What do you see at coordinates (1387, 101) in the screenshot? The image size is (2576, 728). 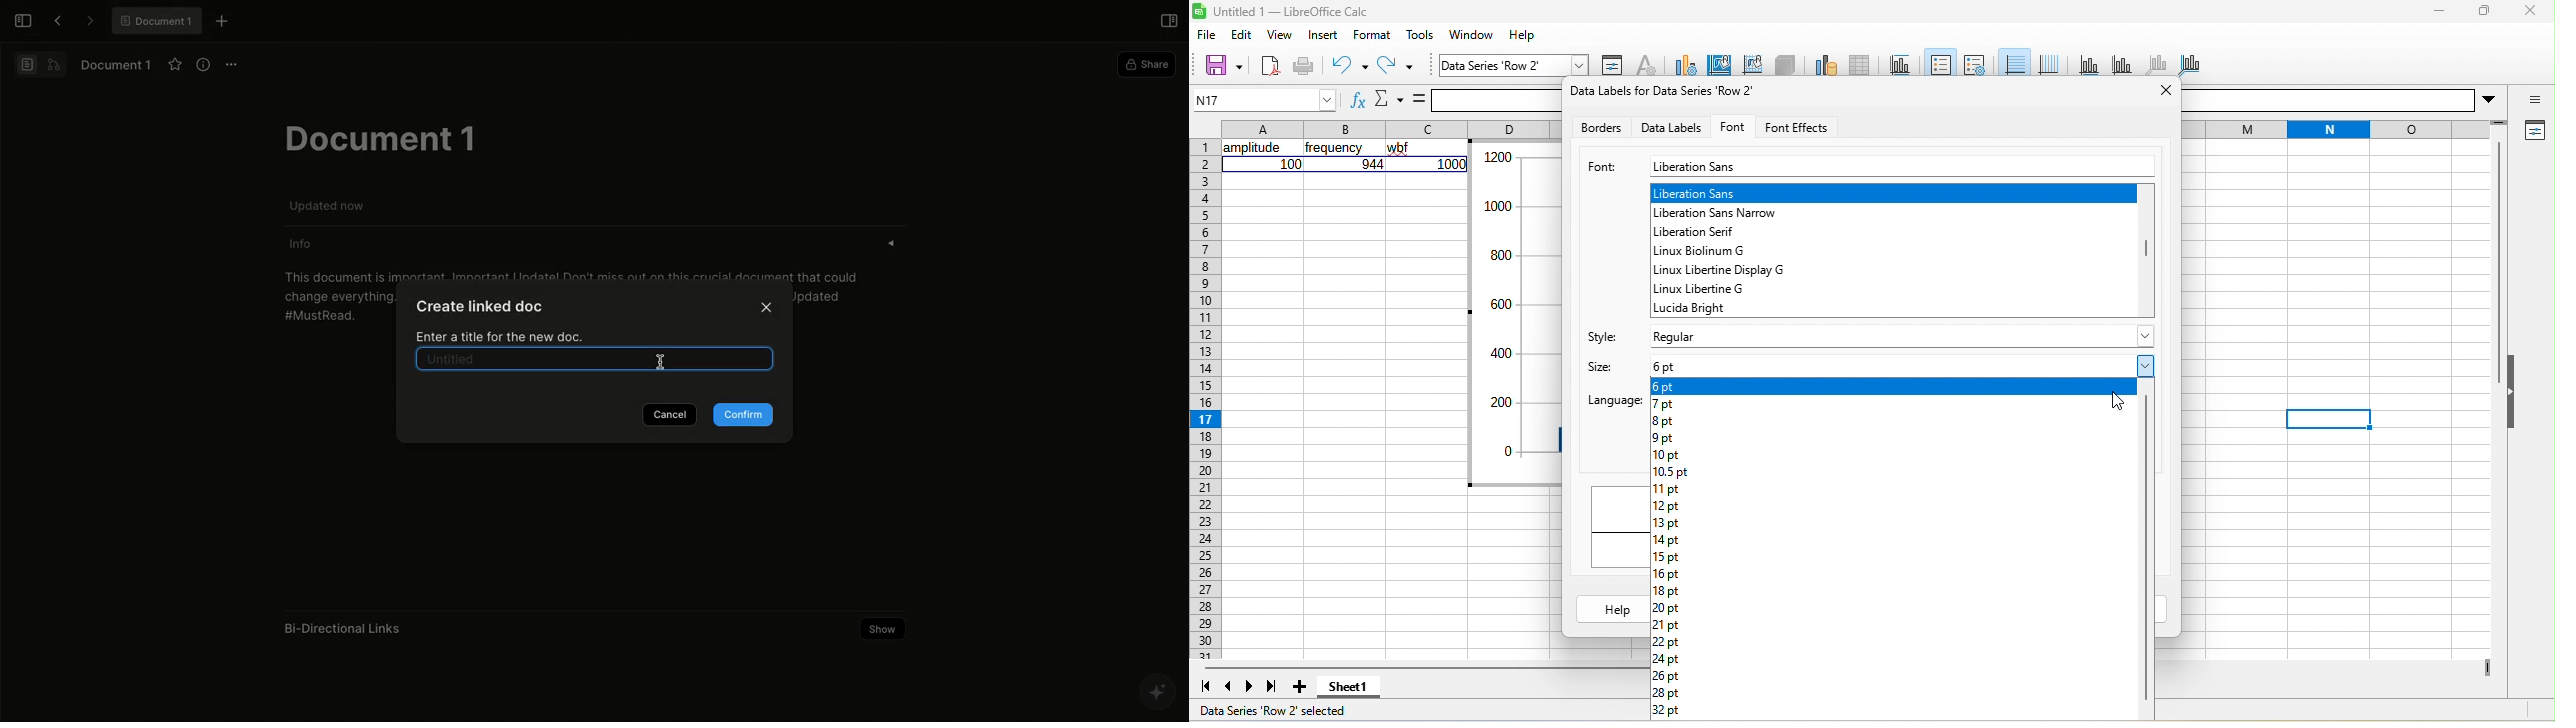 I see `select function` at bounding box center [1387, 101].